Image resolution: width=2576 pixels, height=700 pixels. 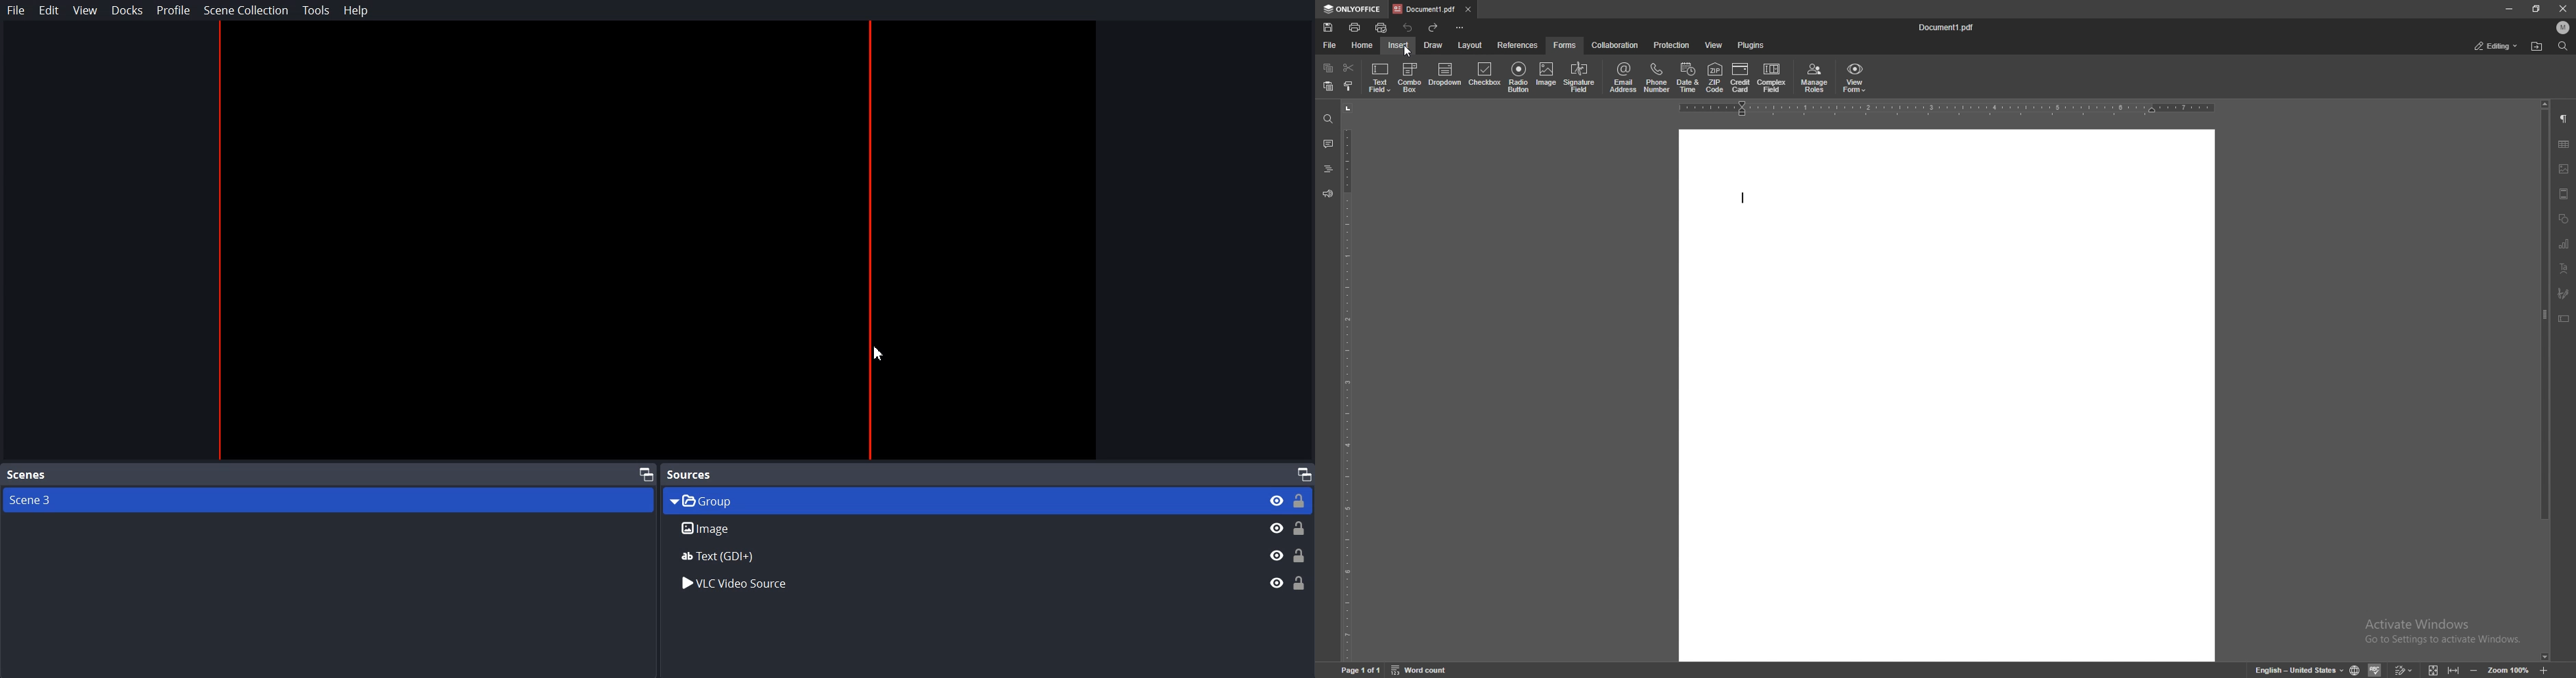 What do you see at coordinates (1519, 78) in the screenshot?
I see `radio button` at bounding box center [1519, 78].